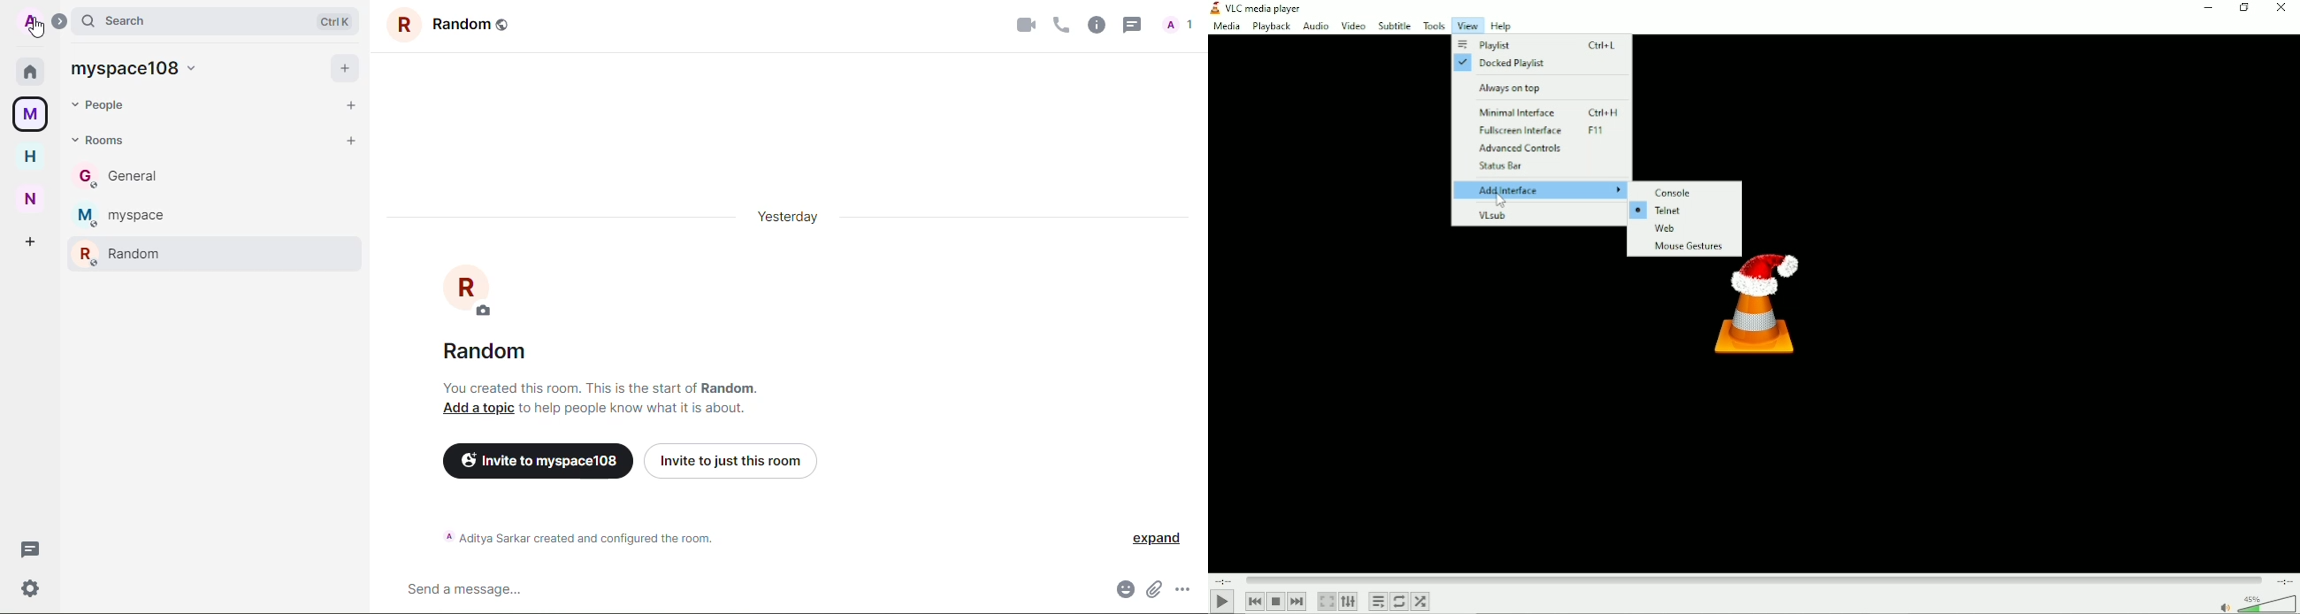  I want to click on Toggle video in fullscreen, so click(1326, 602).